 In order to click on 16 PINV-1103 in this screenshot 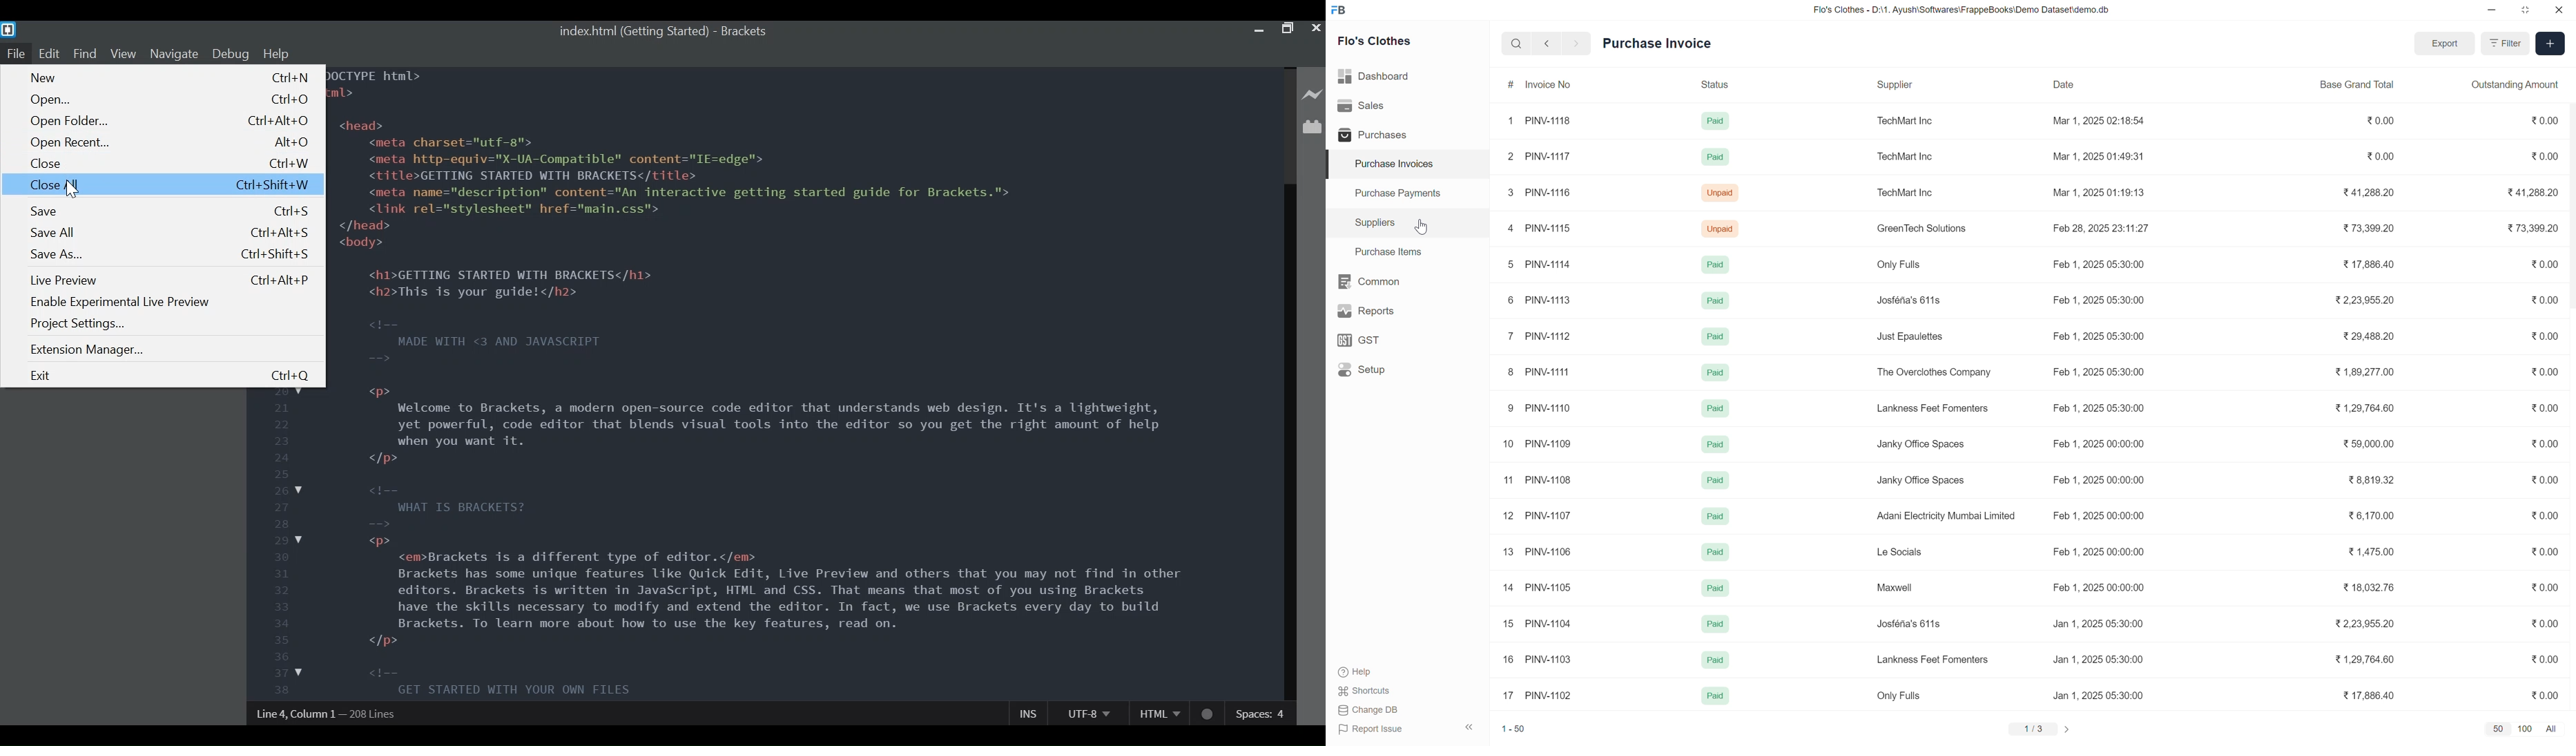, I will do `click(1539, 657)`.